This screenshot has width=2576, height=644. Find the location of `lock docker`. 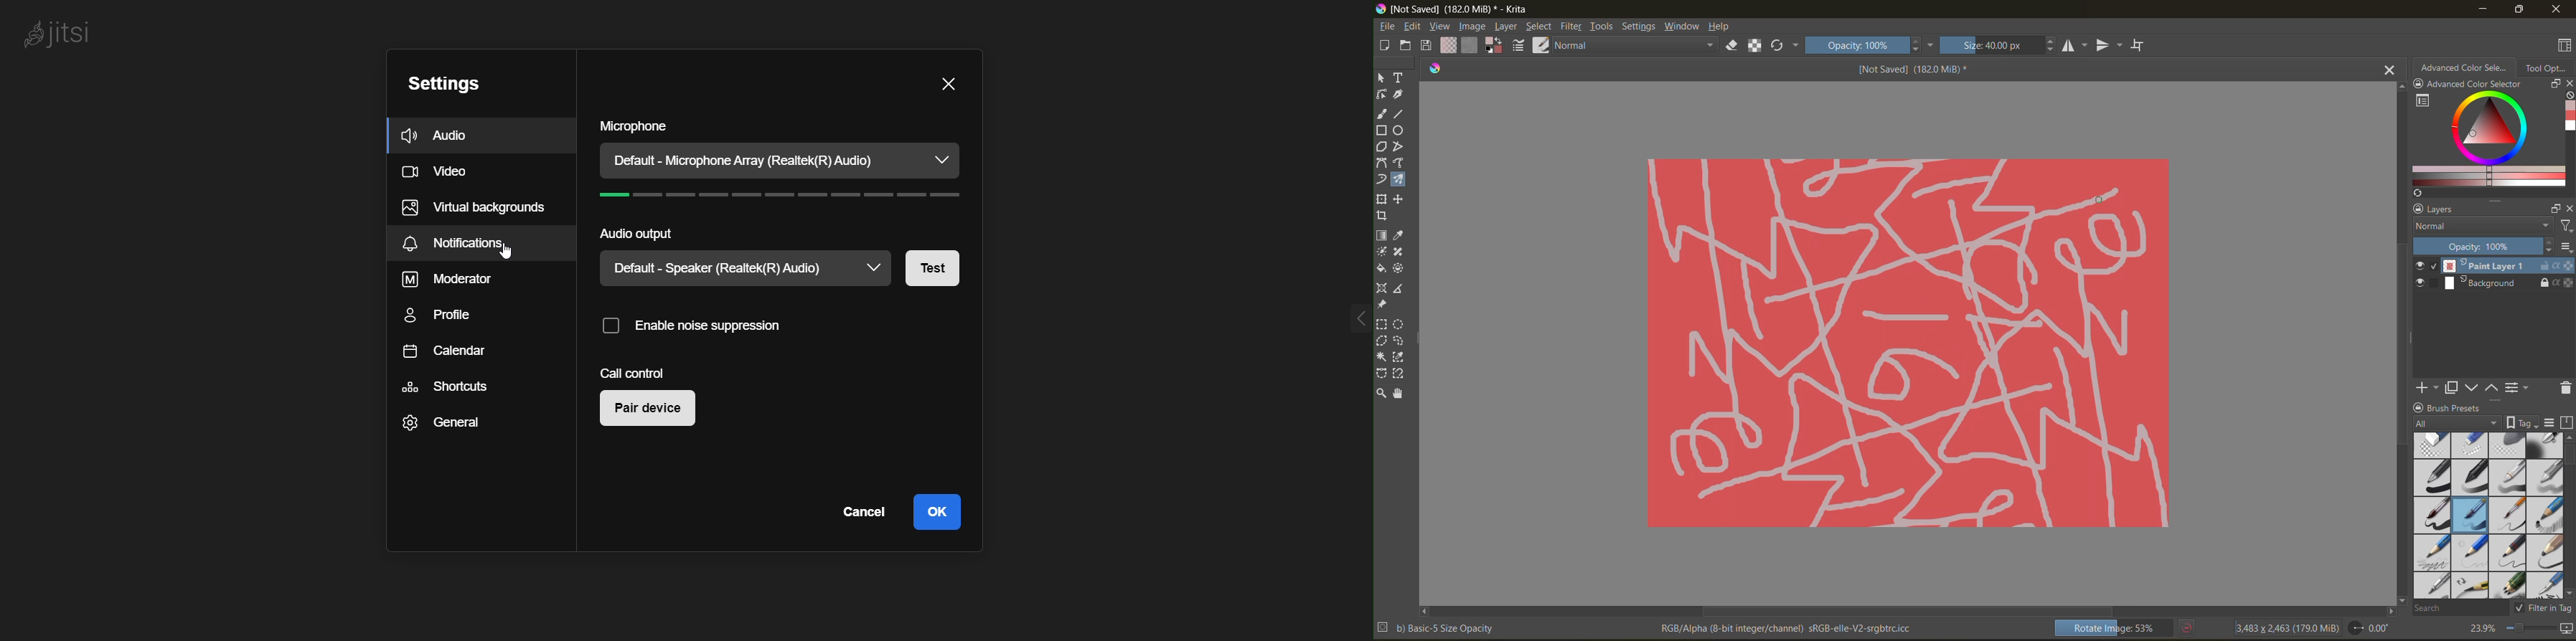

lock docker is located at coordinates (2420, 408).